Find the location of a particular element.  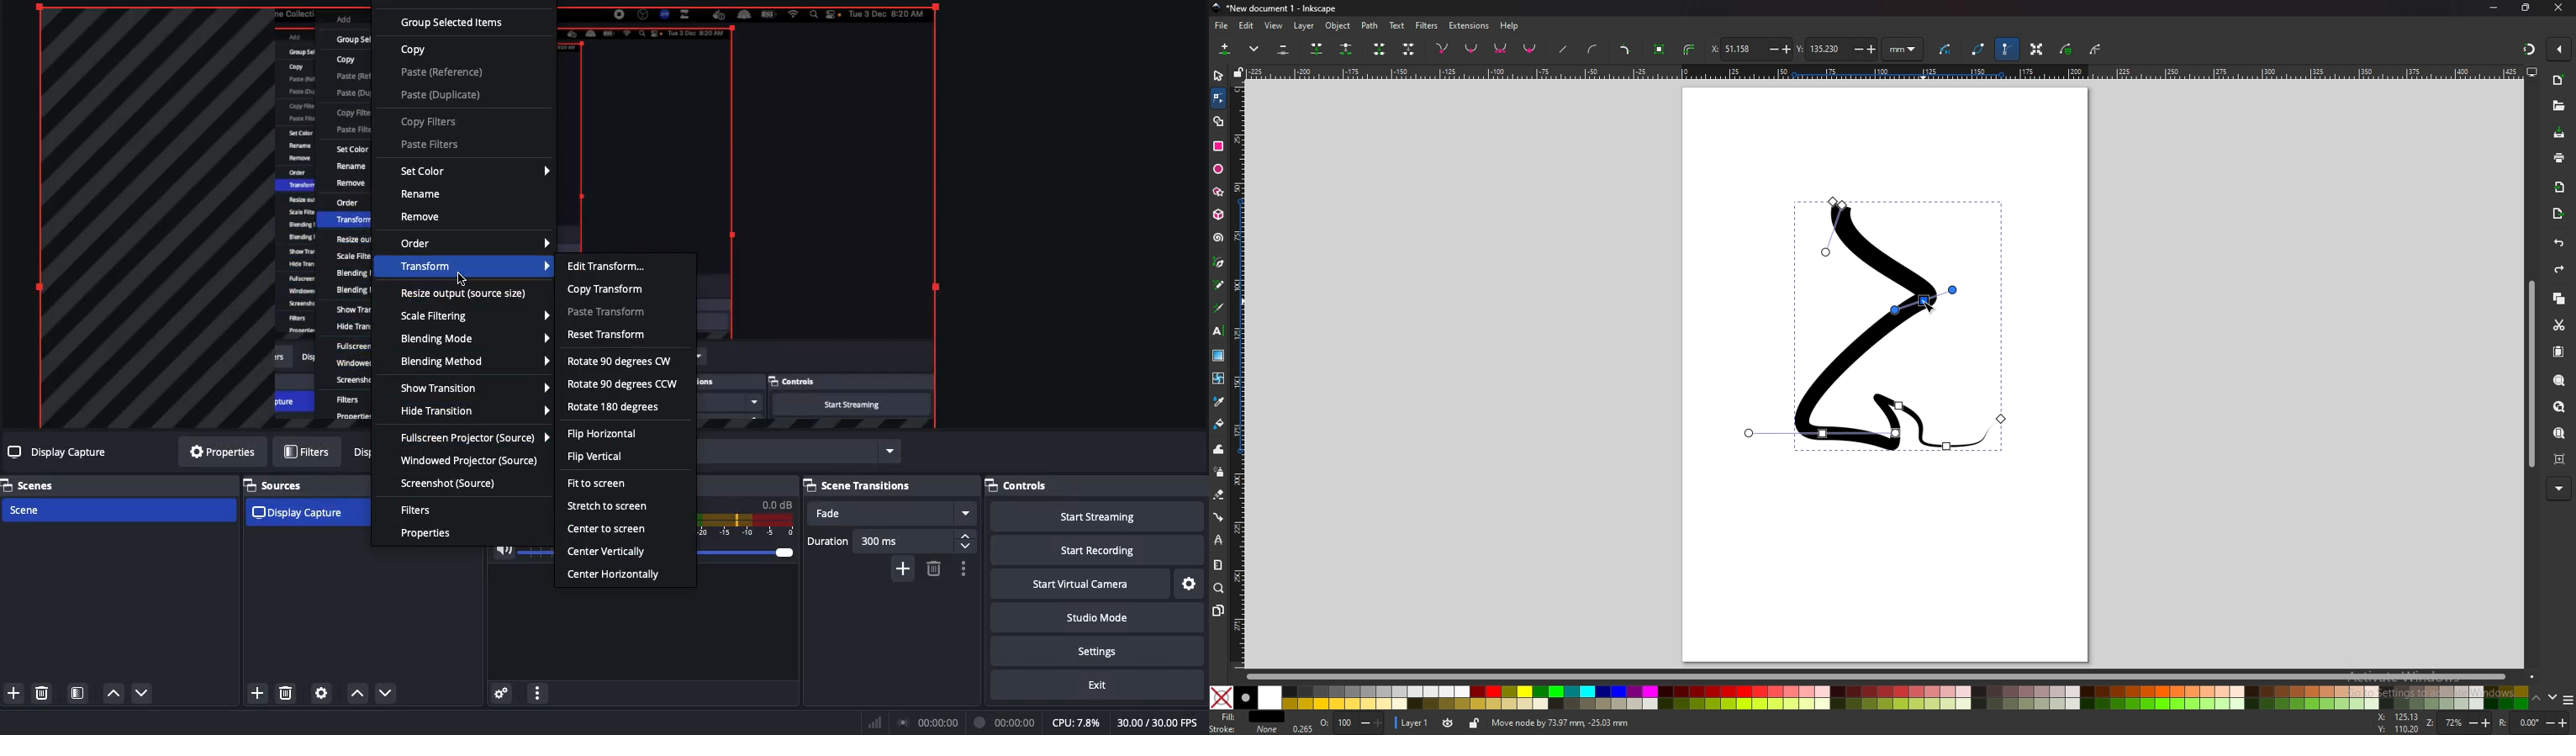

Delete is located at coordinates (42, 694).